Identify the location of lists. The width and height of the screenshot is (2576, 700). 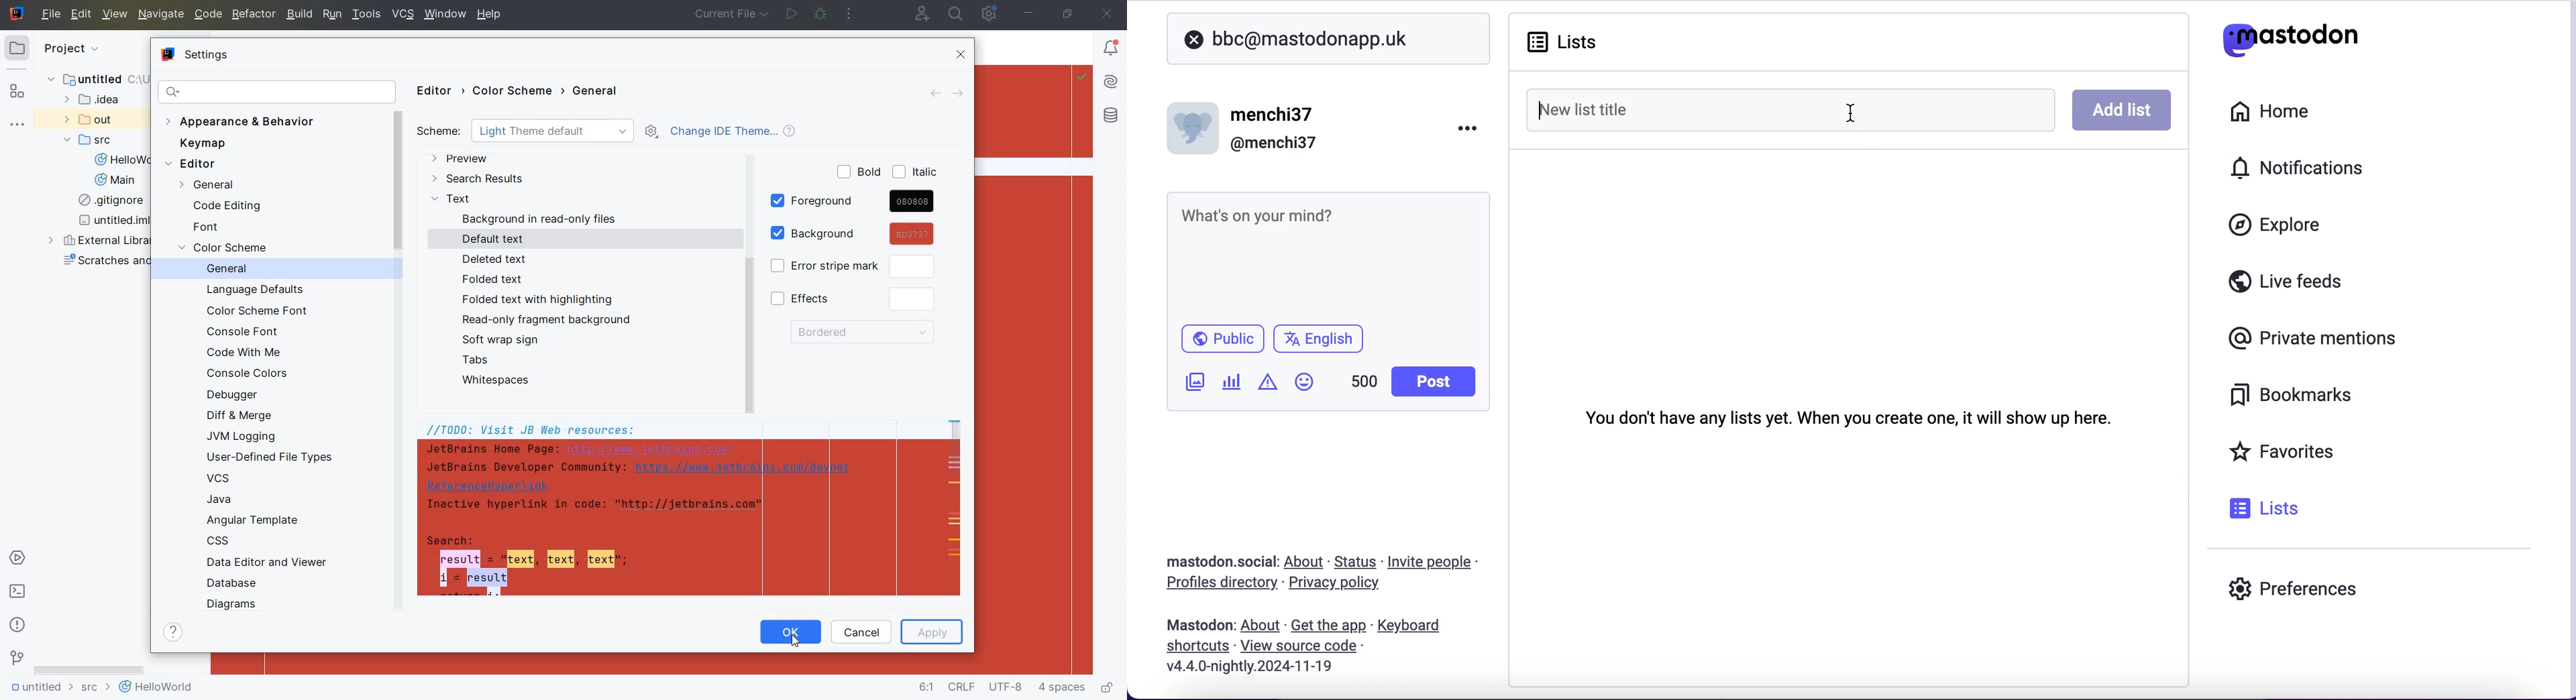
(2262, 508).